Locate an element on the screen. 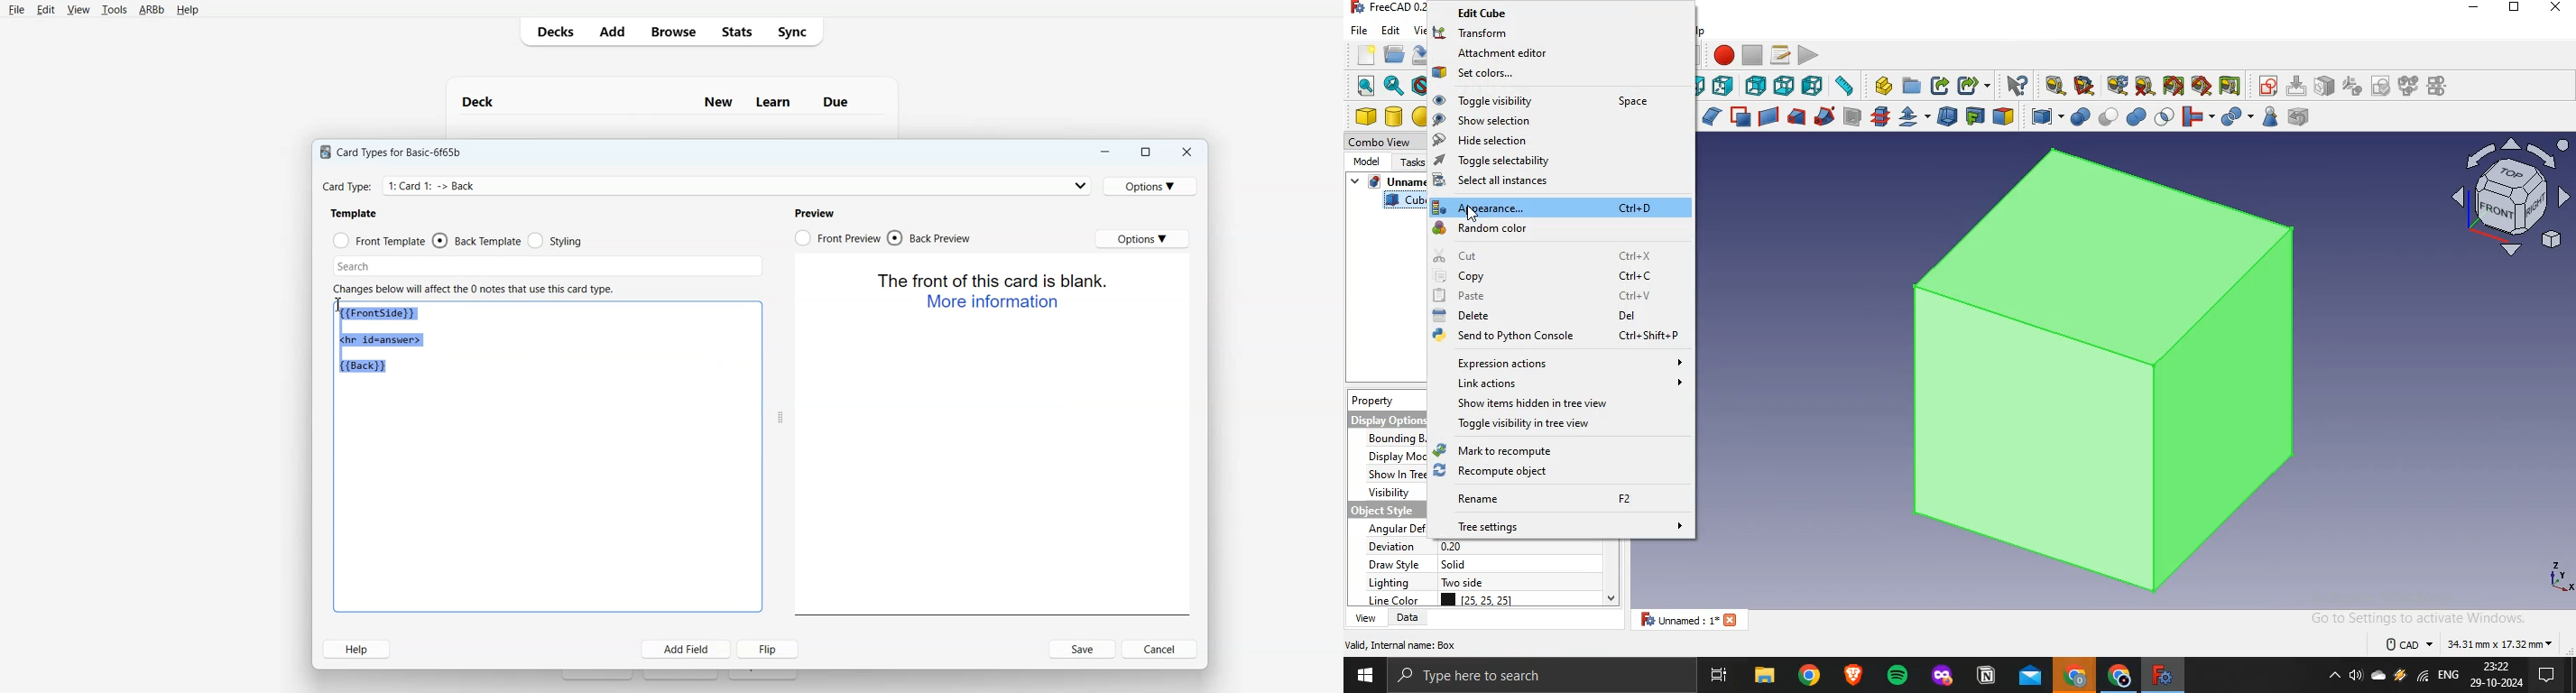  Text 2 is located at coordinates (354, 213).